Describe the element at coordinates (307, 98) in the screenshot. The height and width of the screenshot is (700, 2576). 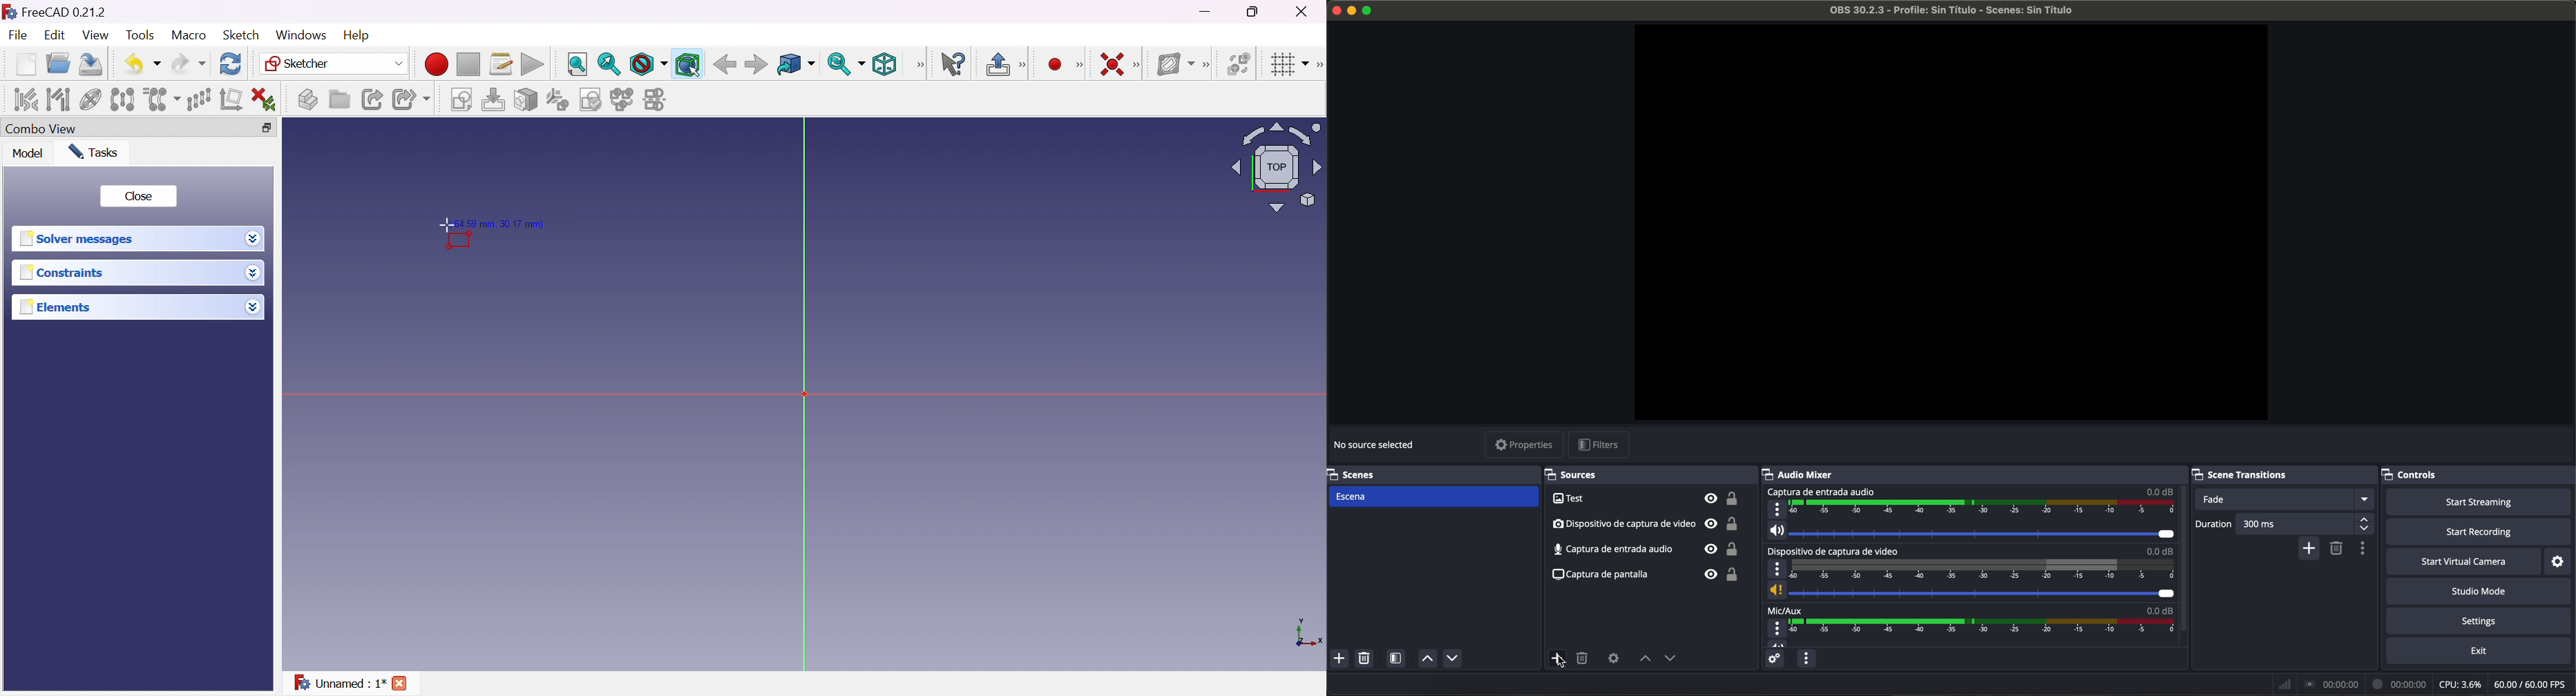
I see `Create part` at that location.